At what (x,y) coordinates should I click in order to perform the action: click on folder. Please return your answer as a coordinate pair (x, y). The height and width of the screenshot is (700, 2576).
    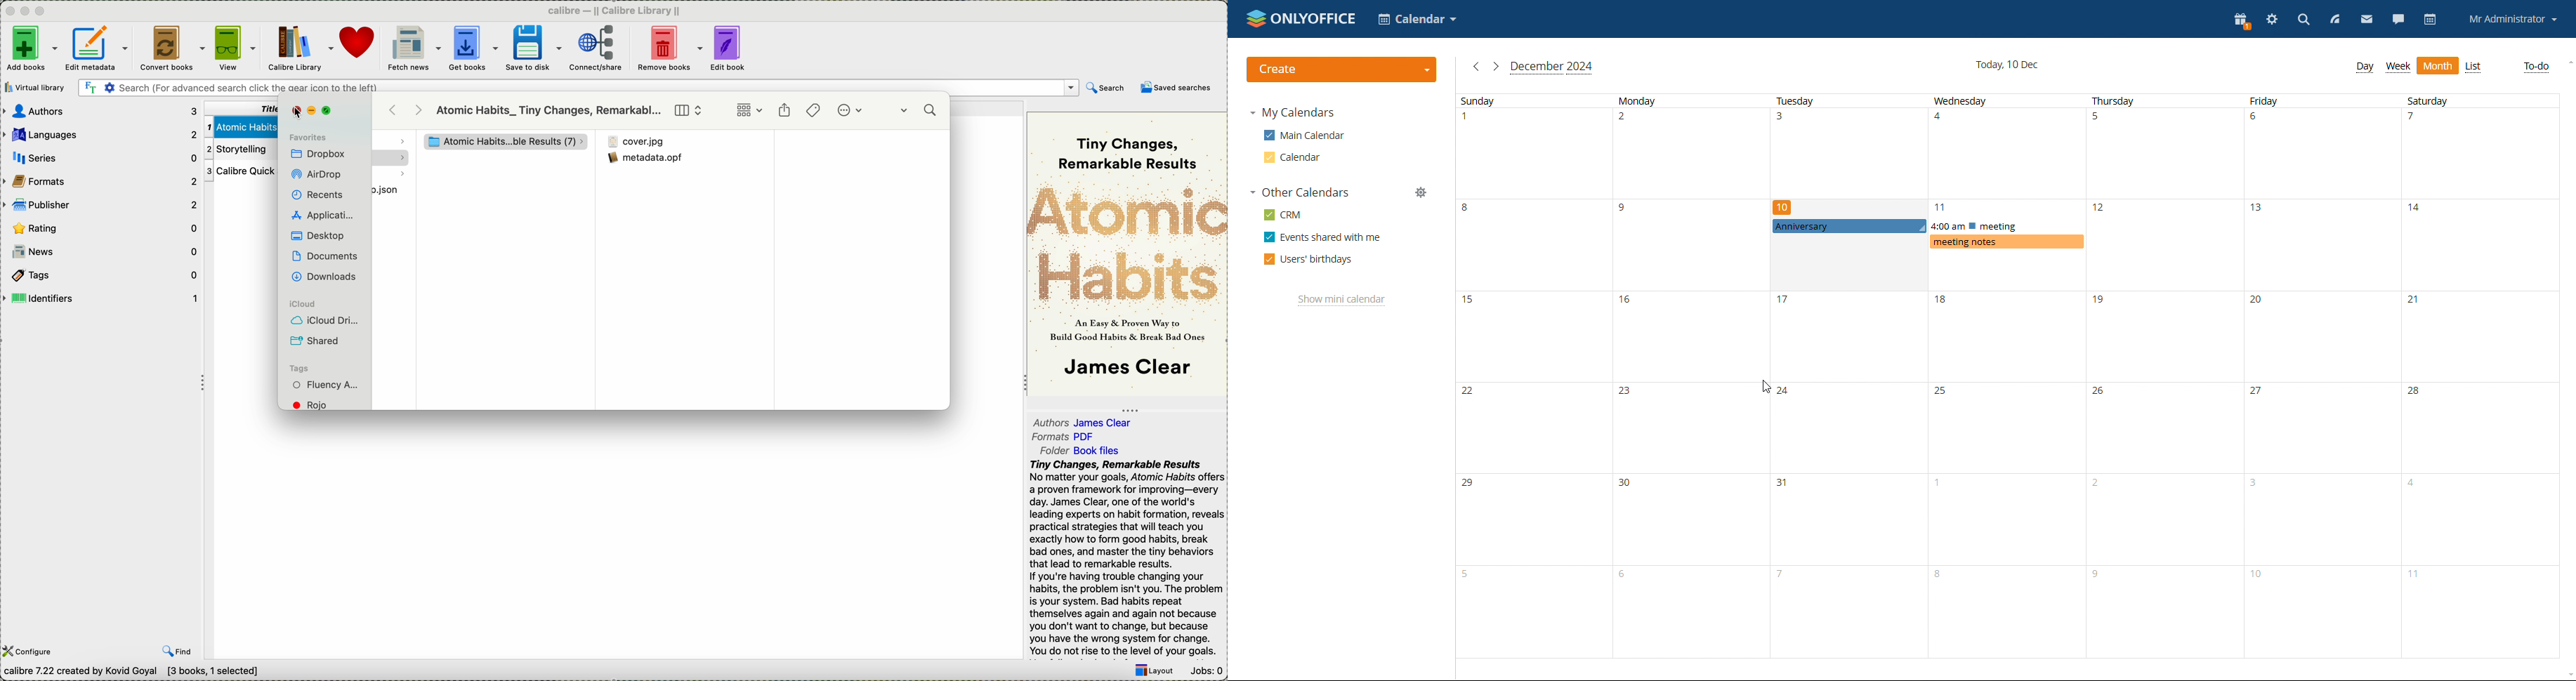
    Looking at the image, I should click on (1086, 449).